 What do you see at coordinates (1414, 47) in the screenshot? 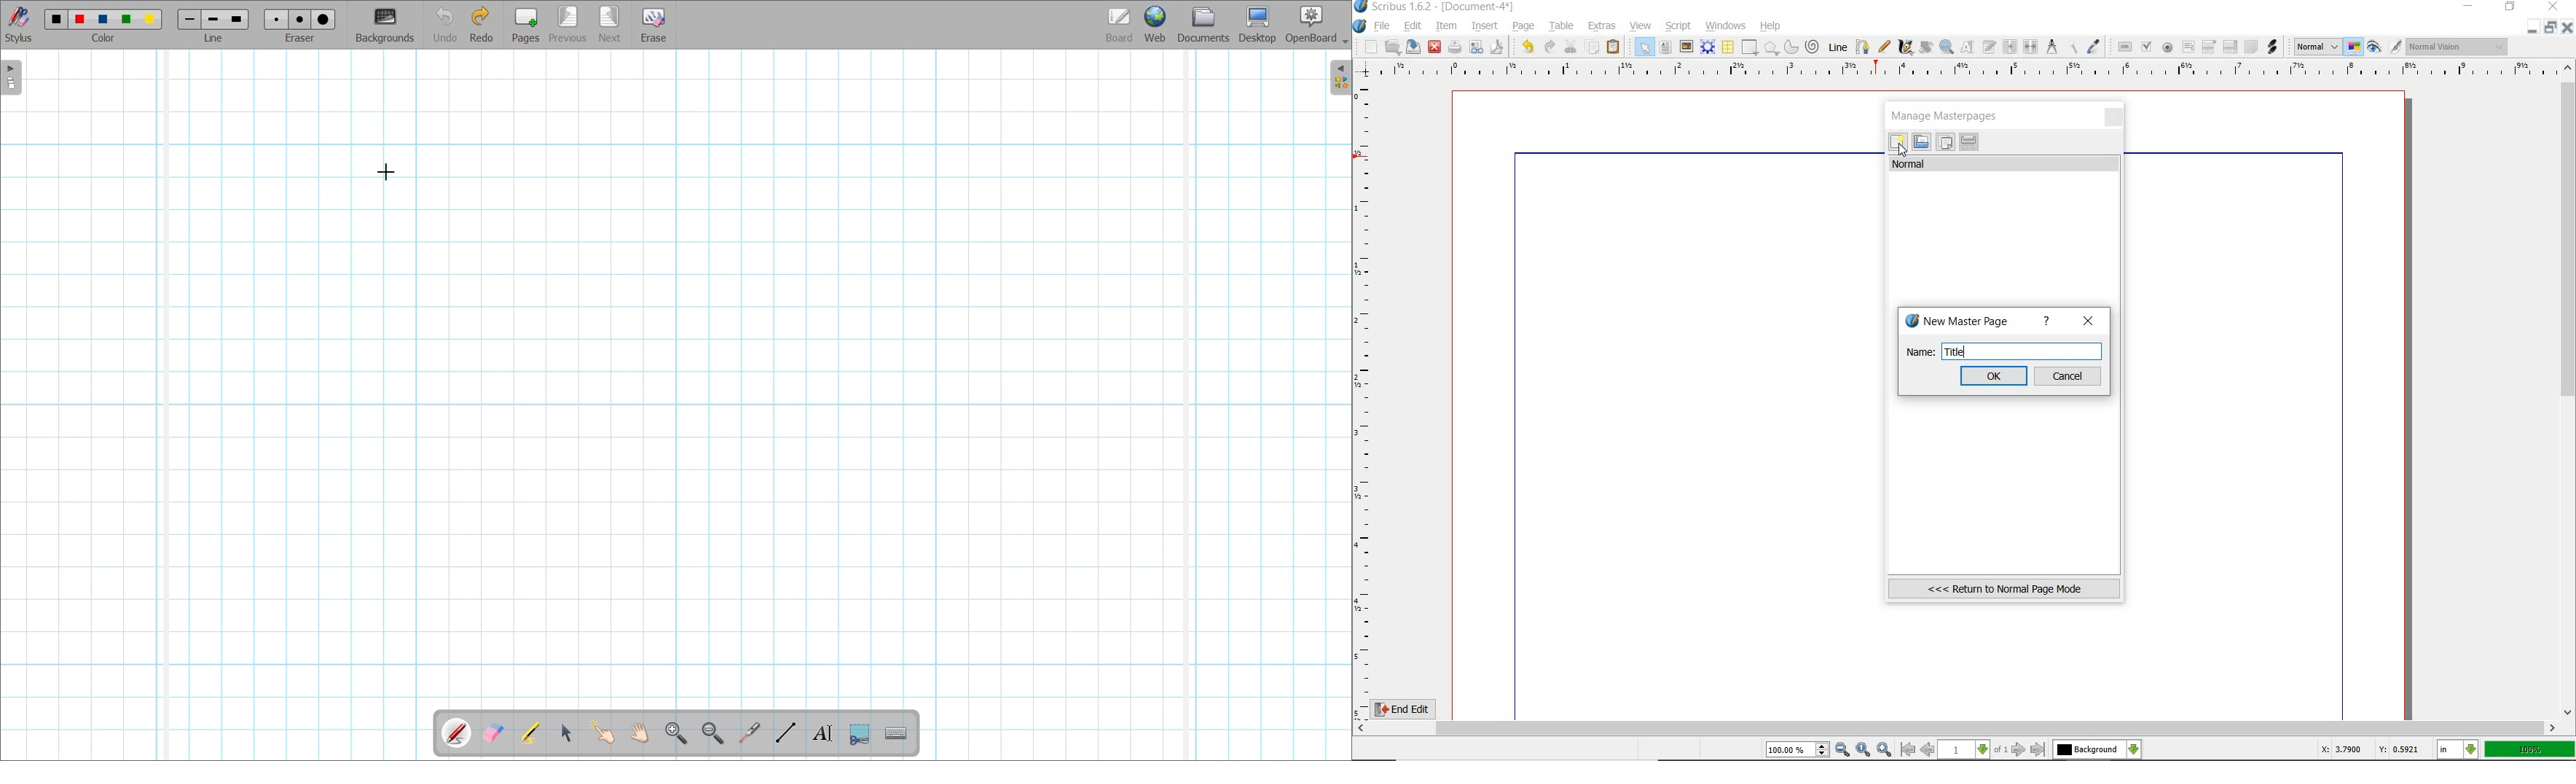
I see `save` at bounding box center [1414, 47].